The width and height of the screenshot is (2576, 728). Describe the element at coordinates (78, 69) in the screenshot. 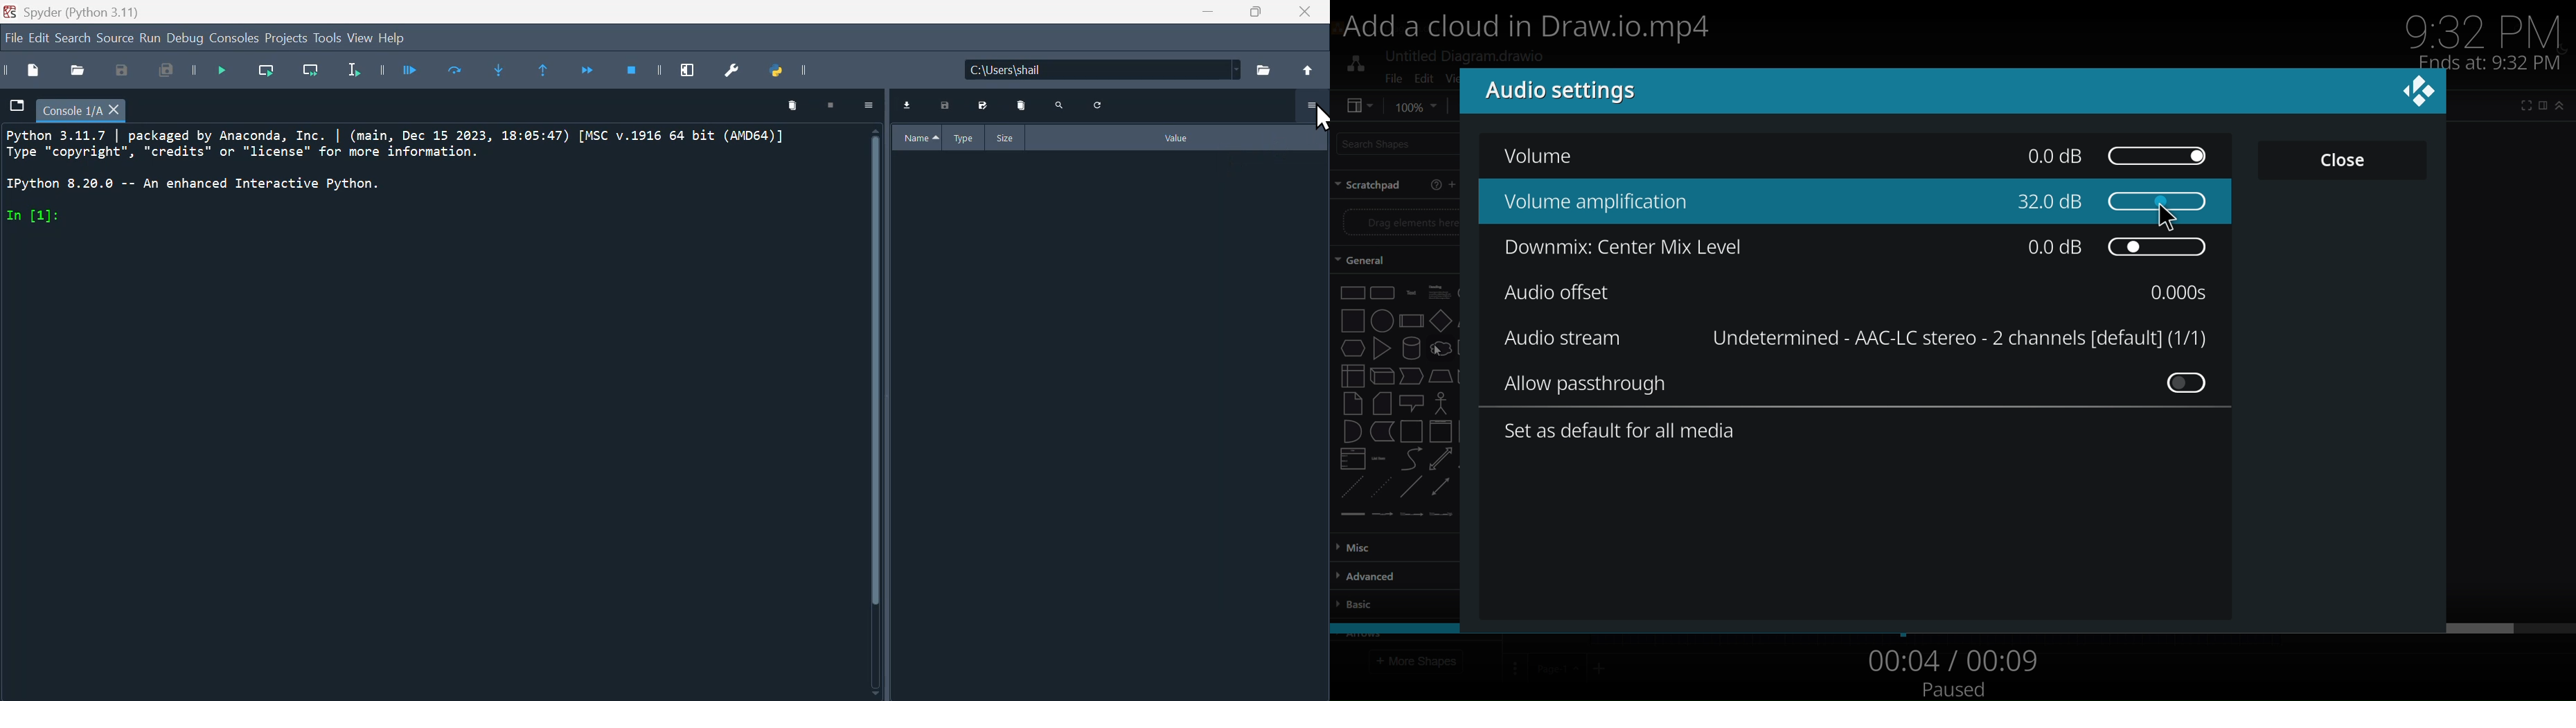

I see `open file` at that location.